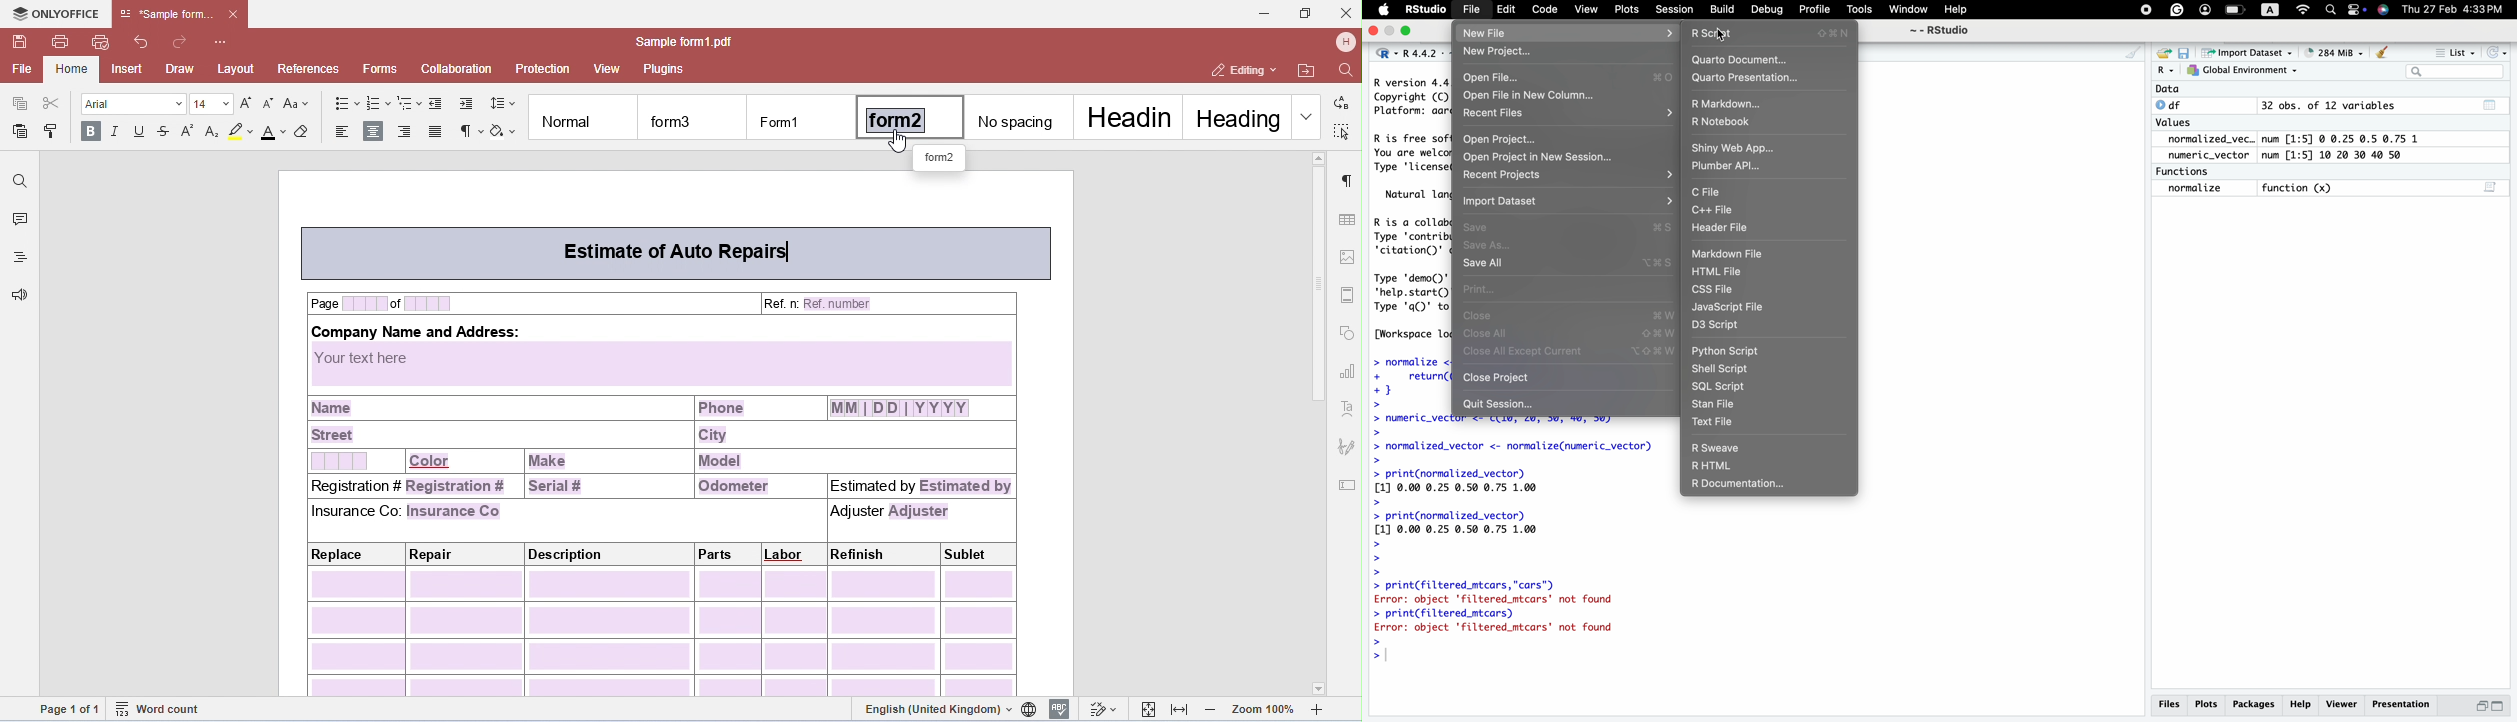 Image resolution: width=2520 pixels, height=728 pixels. I want to click on Close All Except Current, so click(1571, 351).